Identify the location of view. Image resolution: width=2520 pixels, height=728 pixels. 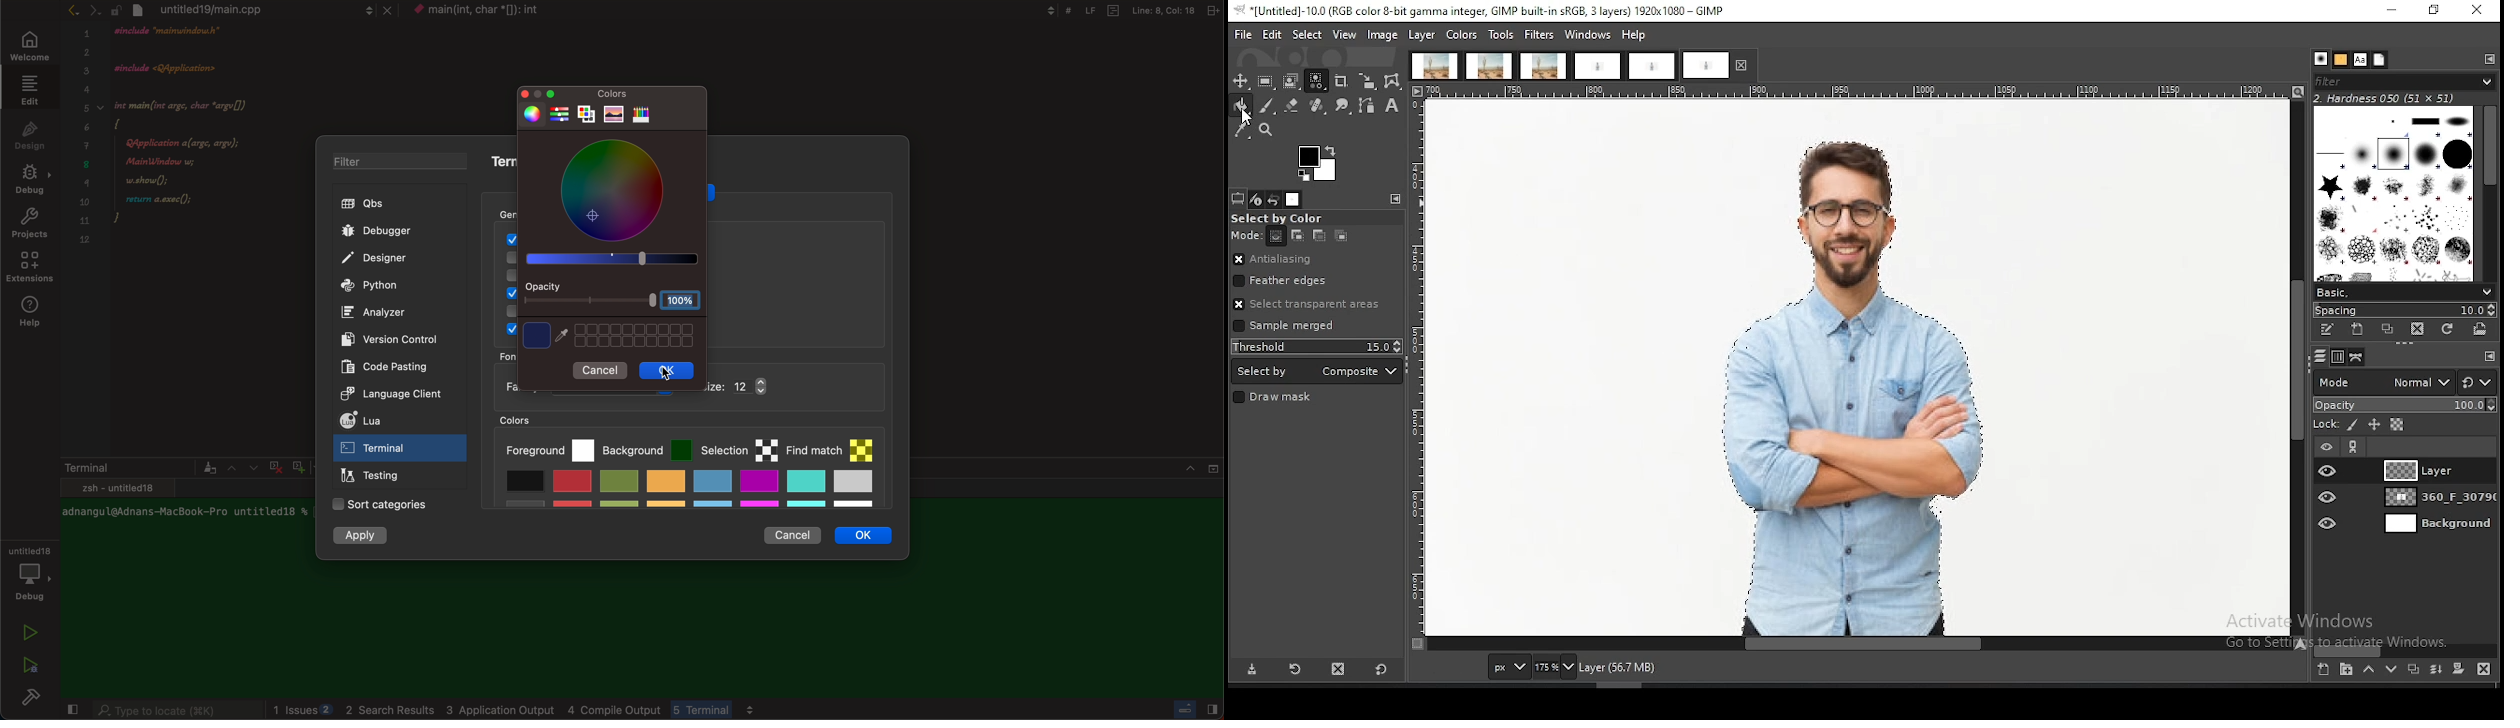
(1346, 34).